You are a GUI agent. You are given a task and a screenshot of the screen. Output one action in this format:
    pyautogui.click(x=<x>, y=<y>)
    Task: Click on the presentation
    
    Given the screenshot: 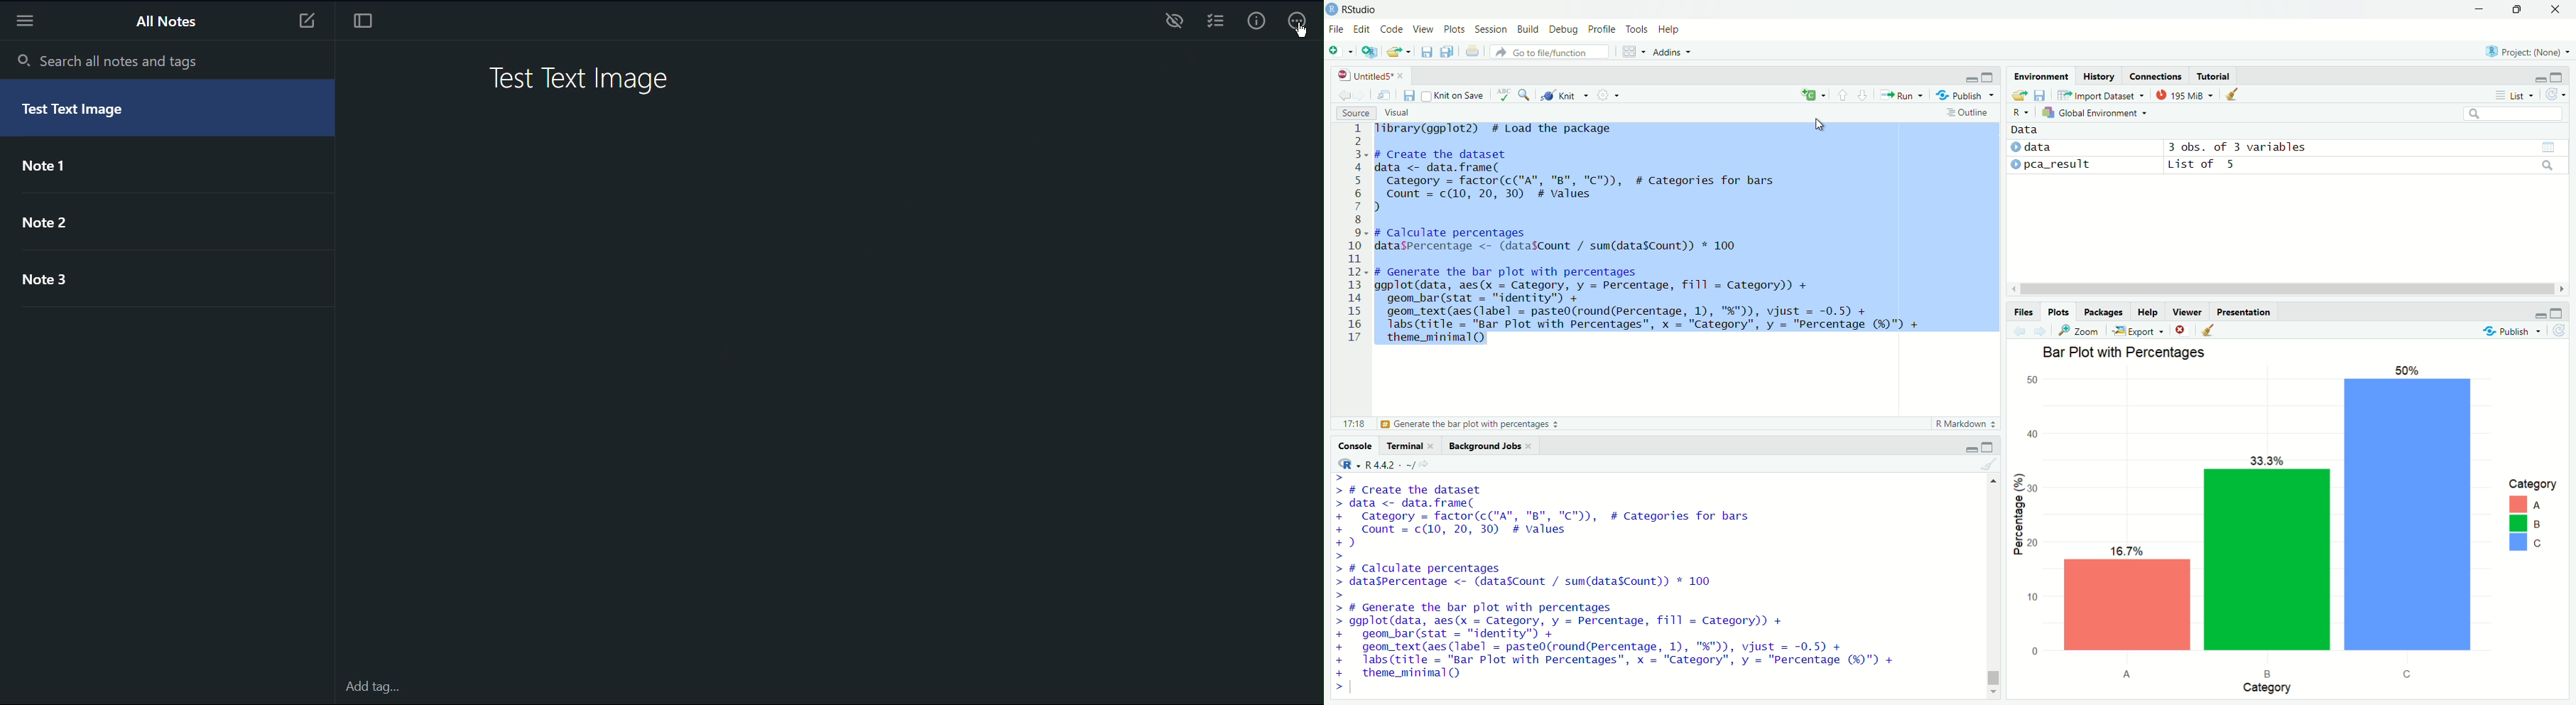 What is the action you would take?
    pyautogui.click(x=2245, y=312)
    